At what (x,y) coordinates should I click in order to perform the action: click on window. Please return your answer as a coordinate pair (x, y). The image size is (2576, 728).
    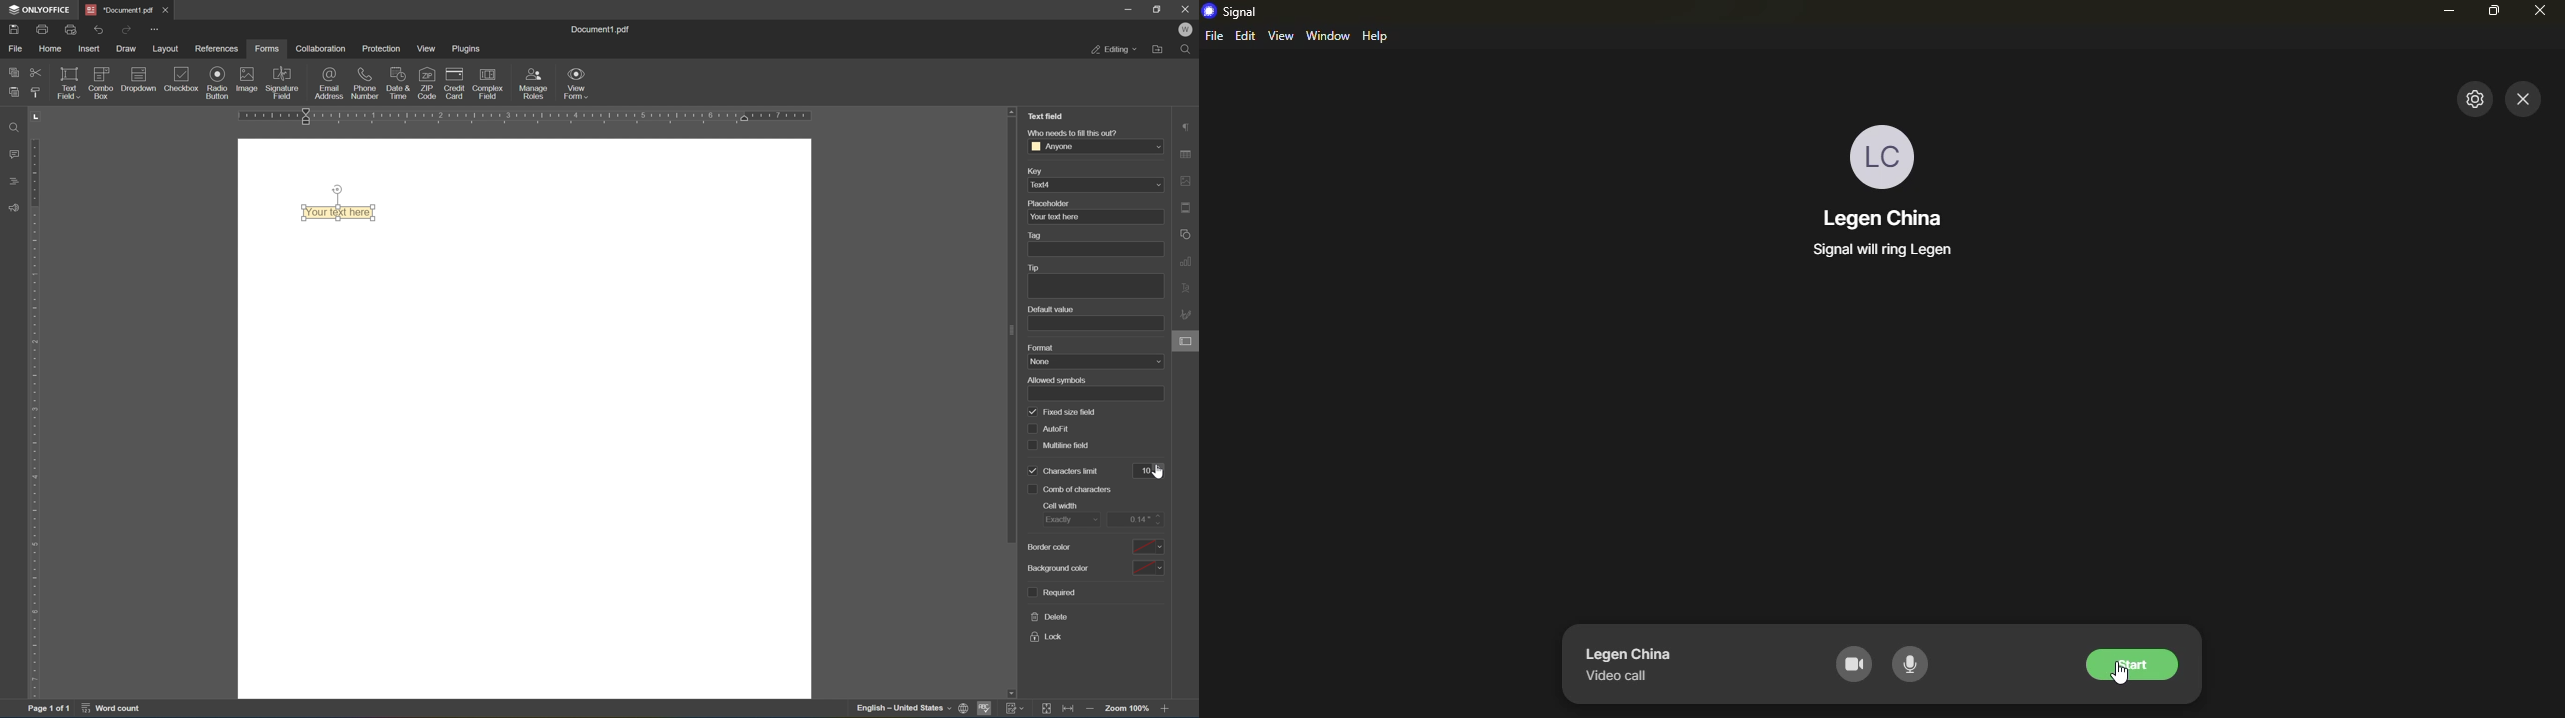
    Looking at the image, I should click on (1328, 35).